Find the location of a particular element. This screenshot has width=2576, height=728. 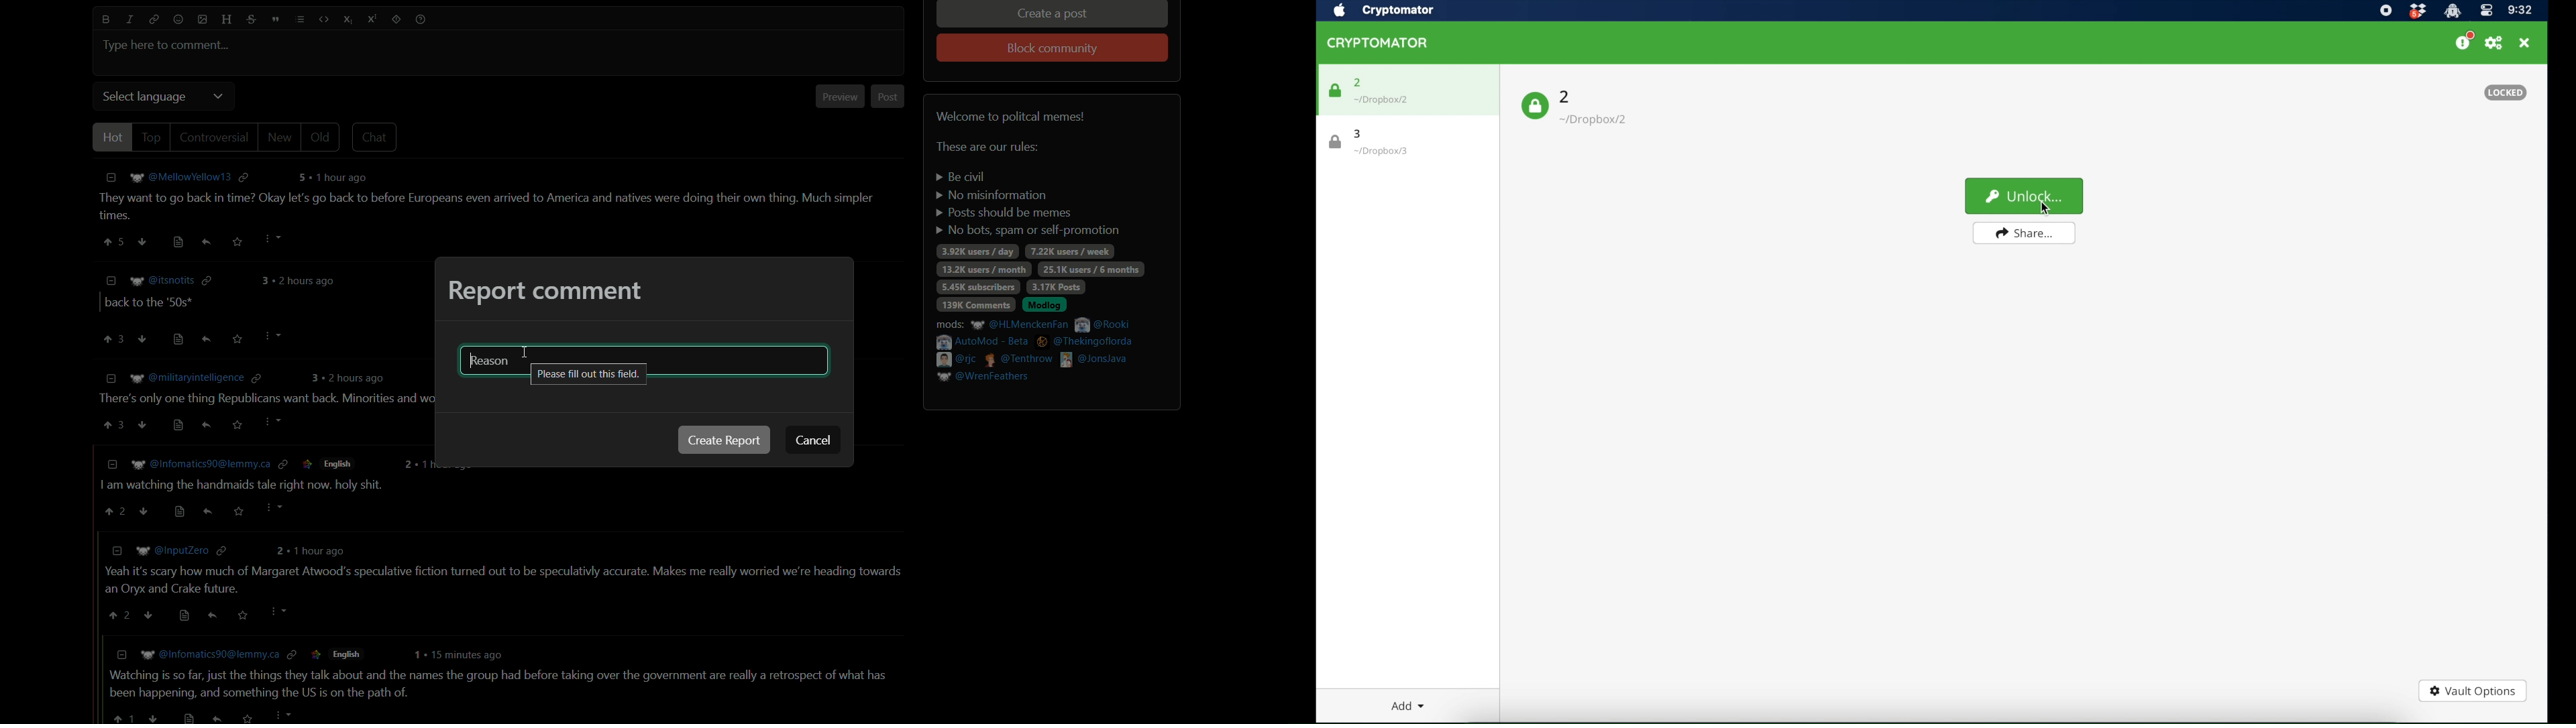

image is located at coordinates (203, 19).